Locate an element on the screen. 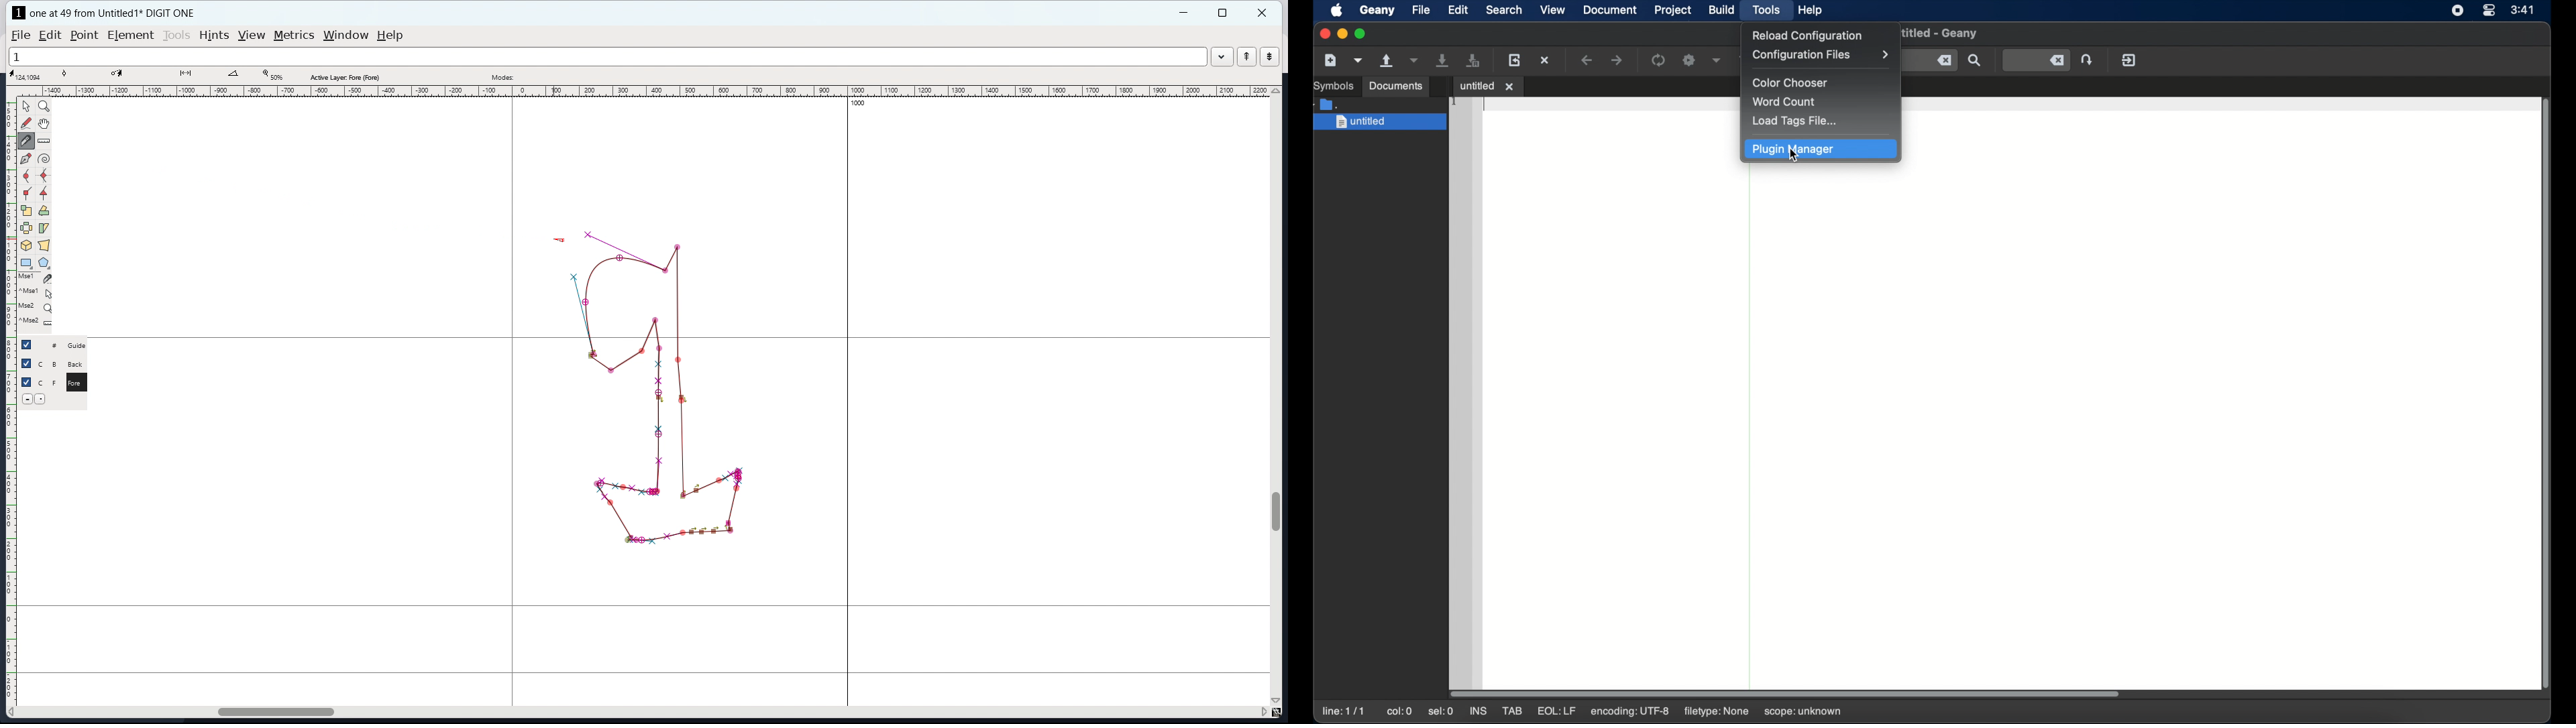 The image size is (2576, 728). flip selection is located at coordinates (25, 228).